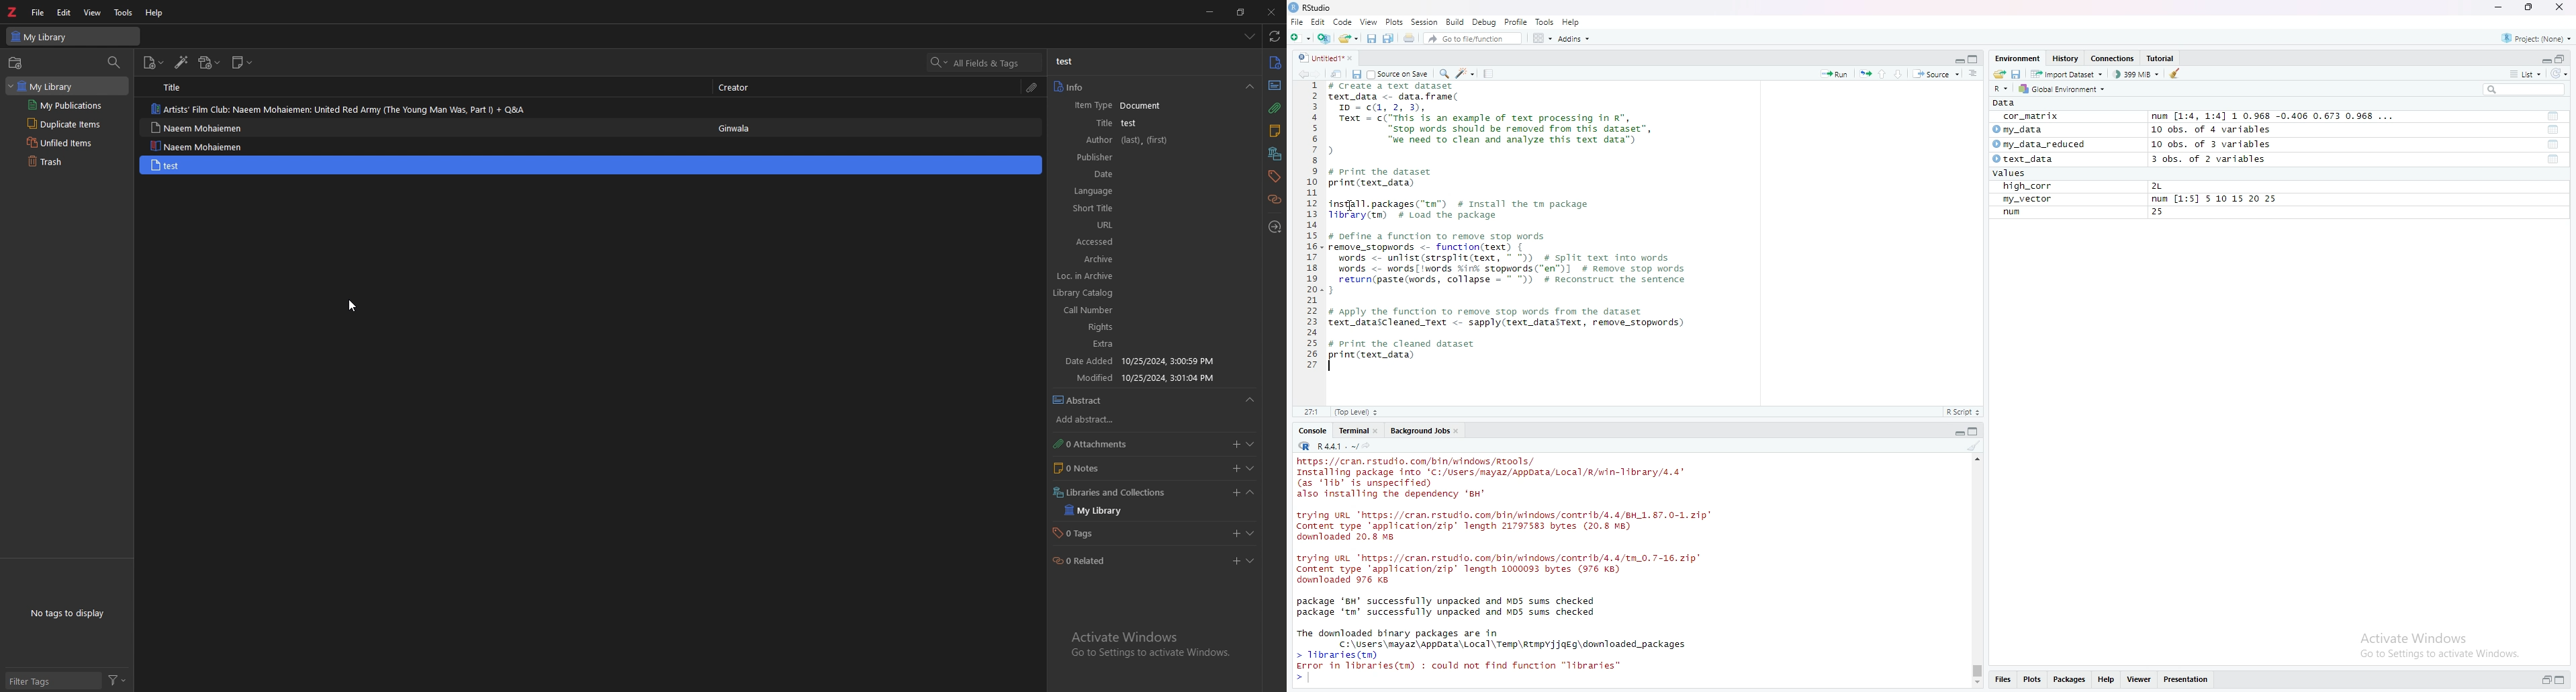  I want to click on date input, so click(1170, 176).